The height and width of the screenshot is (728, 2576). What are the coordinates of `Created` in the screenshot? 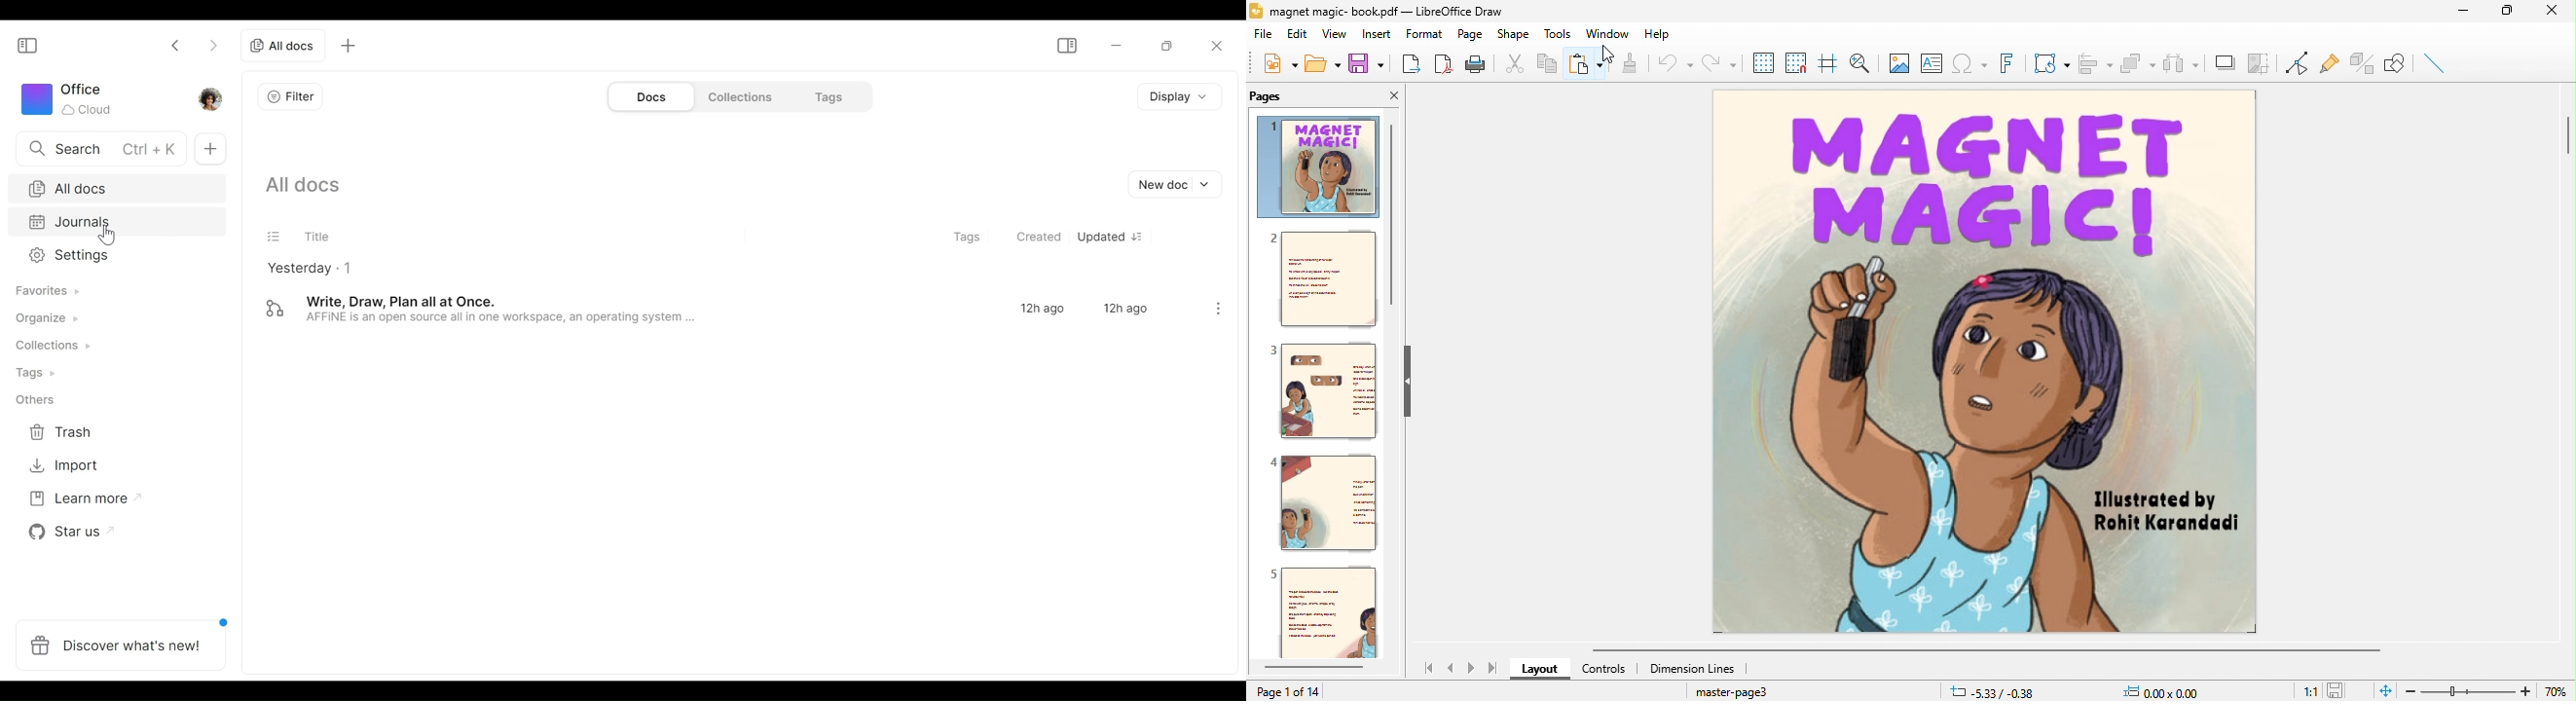 It's located at (1038, 237).